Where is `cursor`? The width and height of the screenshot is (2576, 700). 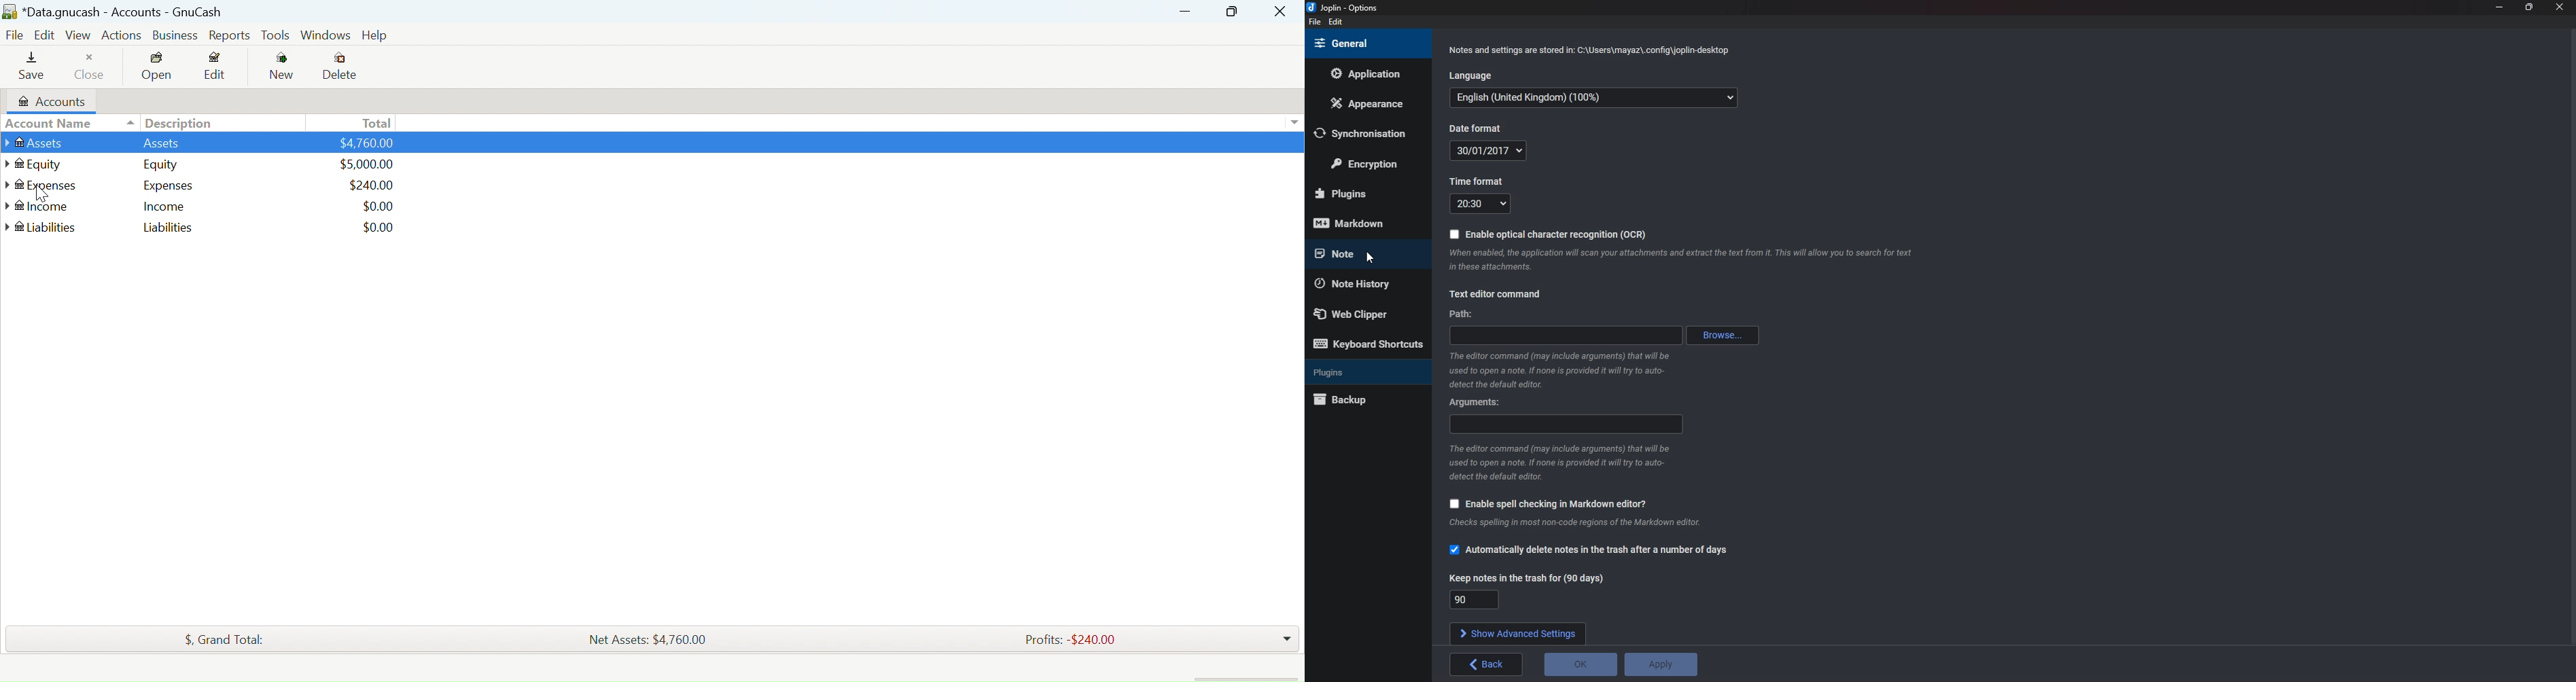 cursor is located at coordinates (1374, 258).